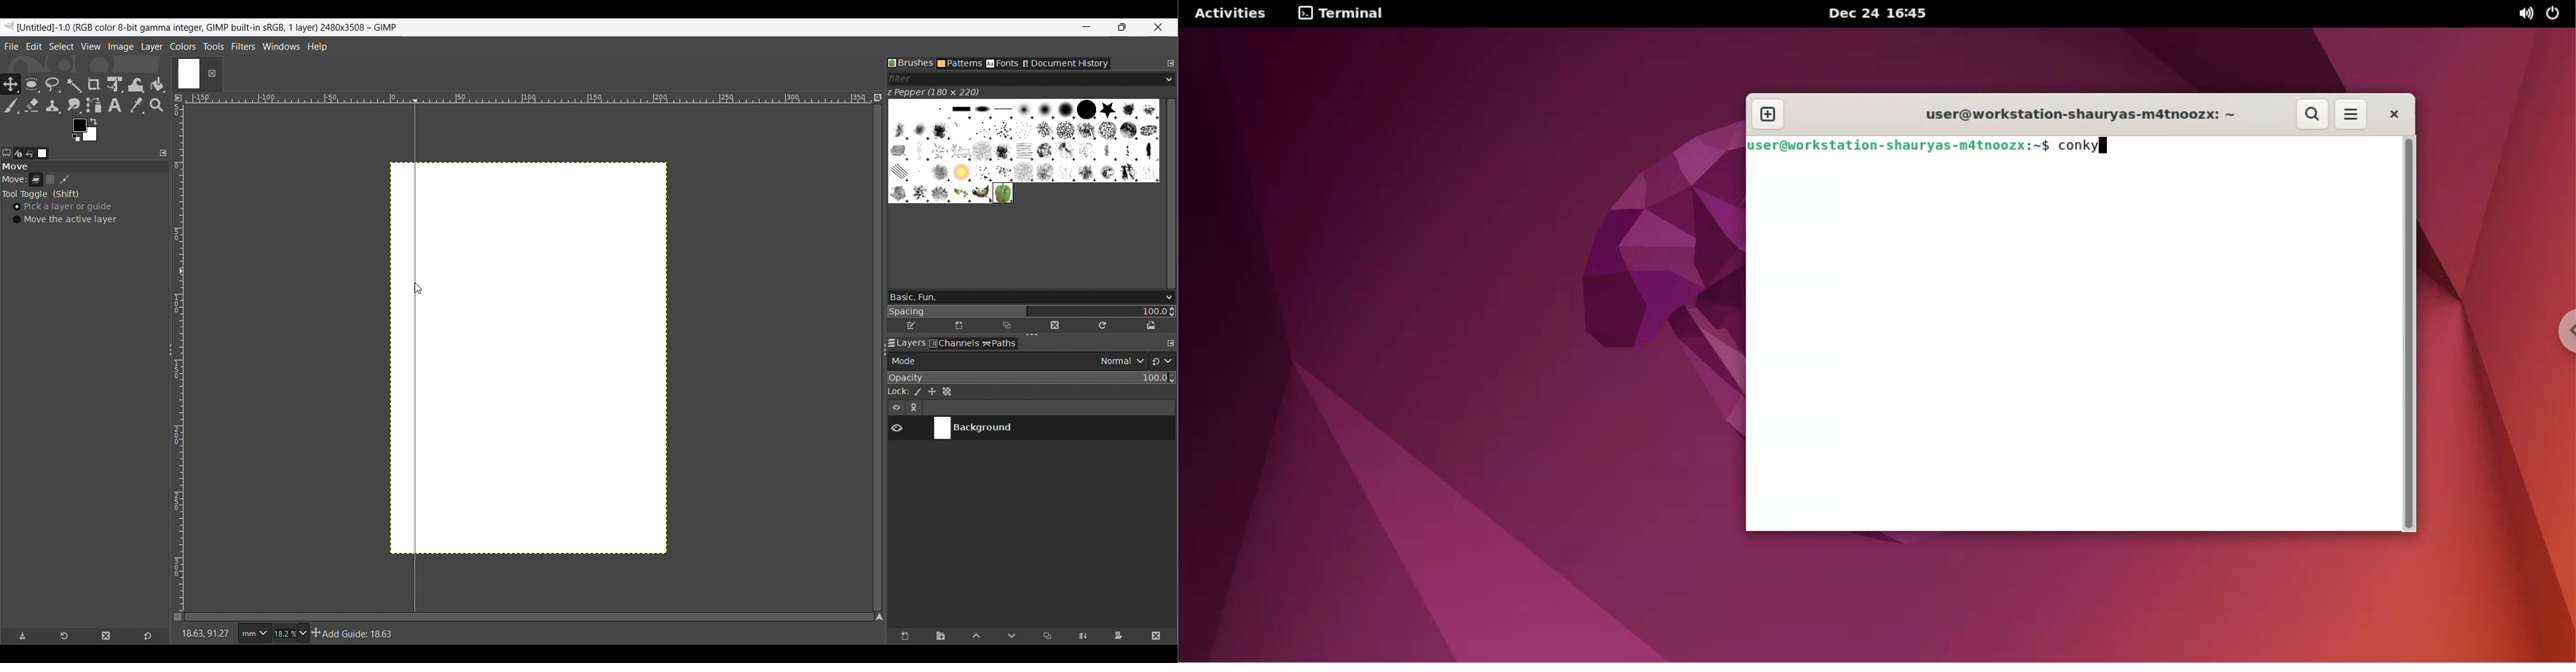 The image size is (2576, 672). What do you see at coordinates (53, 106) in the screenshot?
I see `Clone tool` at bounding box center [53, 106].